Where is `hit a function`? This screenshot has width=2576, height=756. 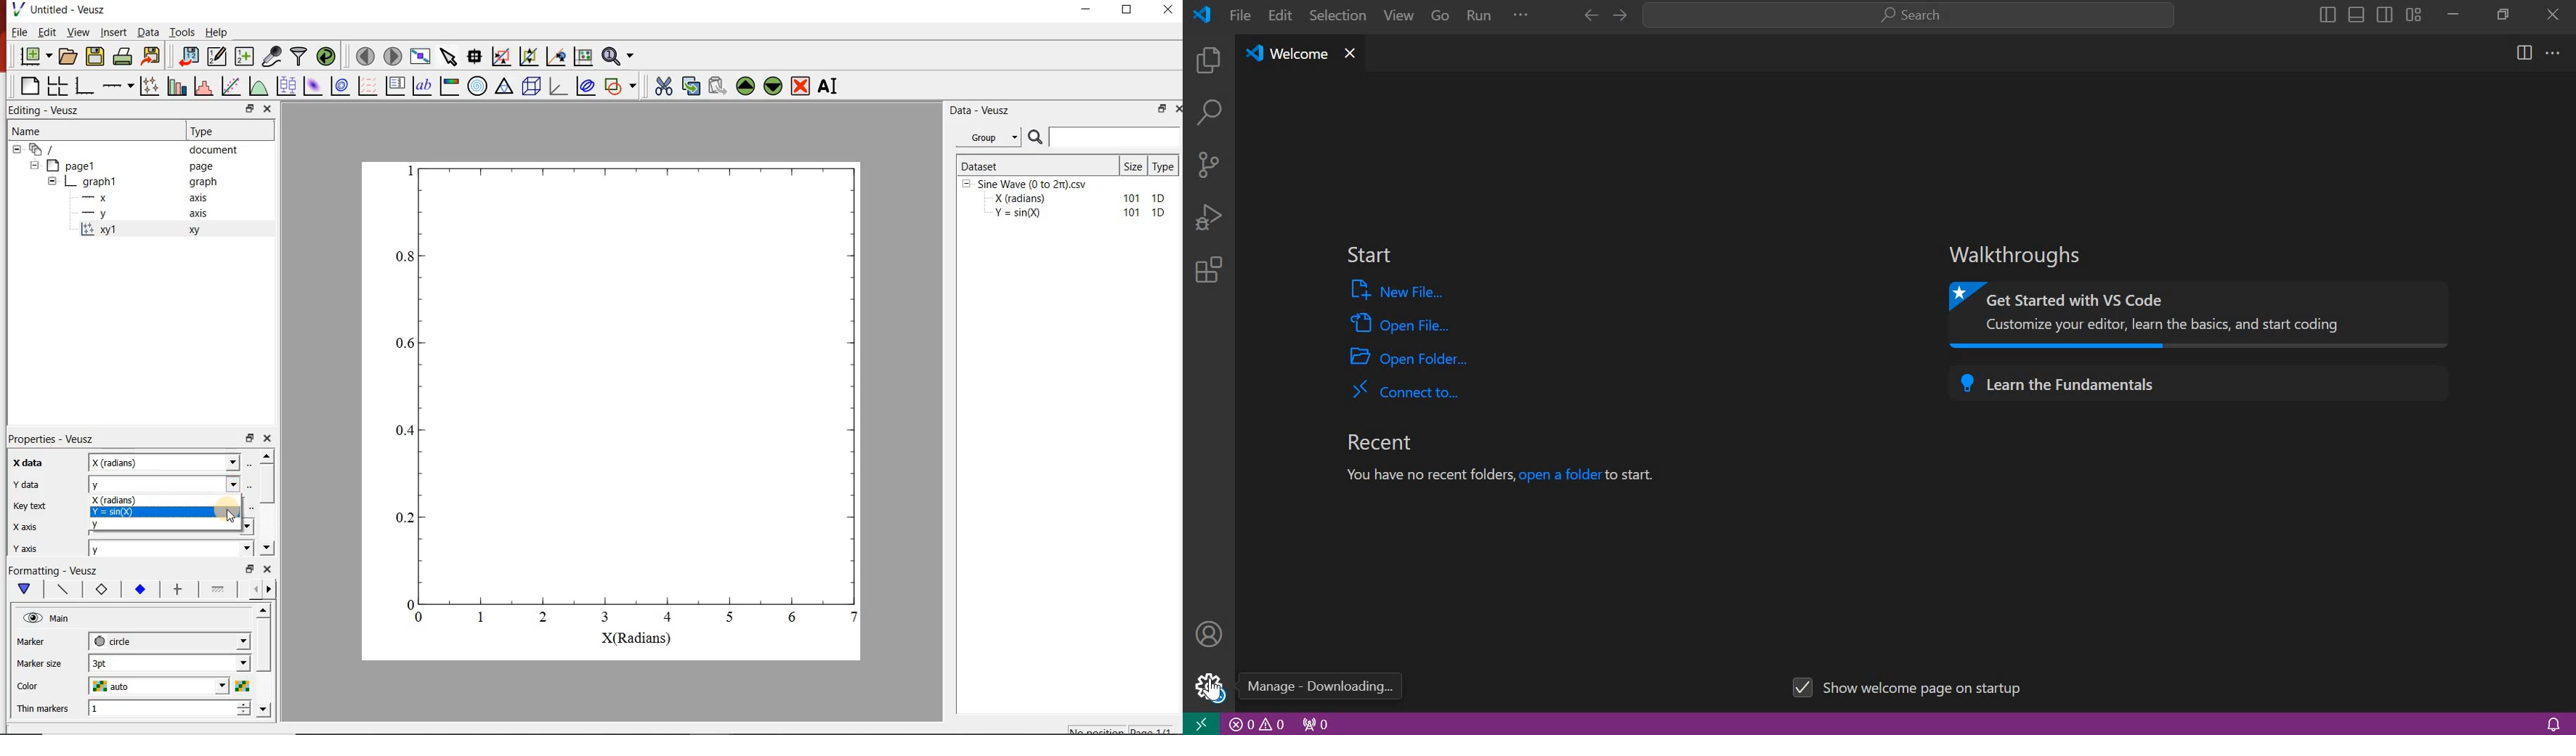 hit a function is located at coordinates (232, 86).